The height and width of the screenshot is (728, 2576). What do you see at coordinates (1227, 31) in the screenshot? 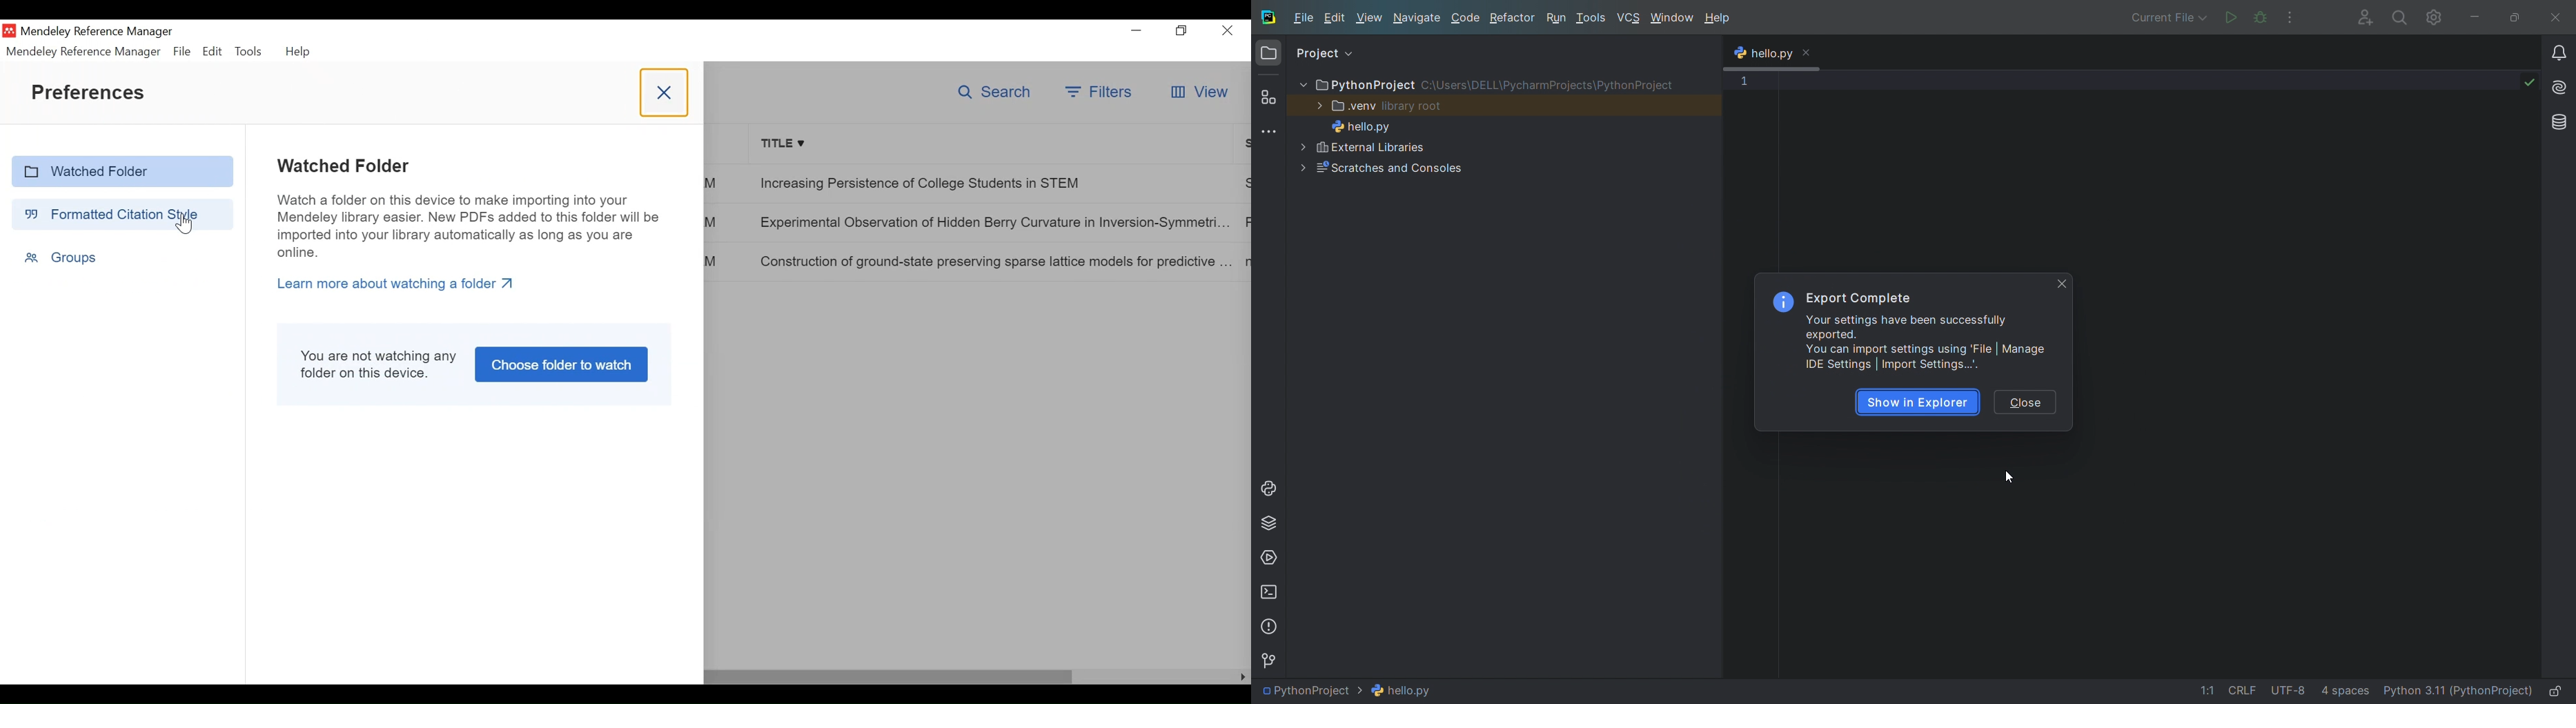
I see `Close` at bounding box center [1227, 31].